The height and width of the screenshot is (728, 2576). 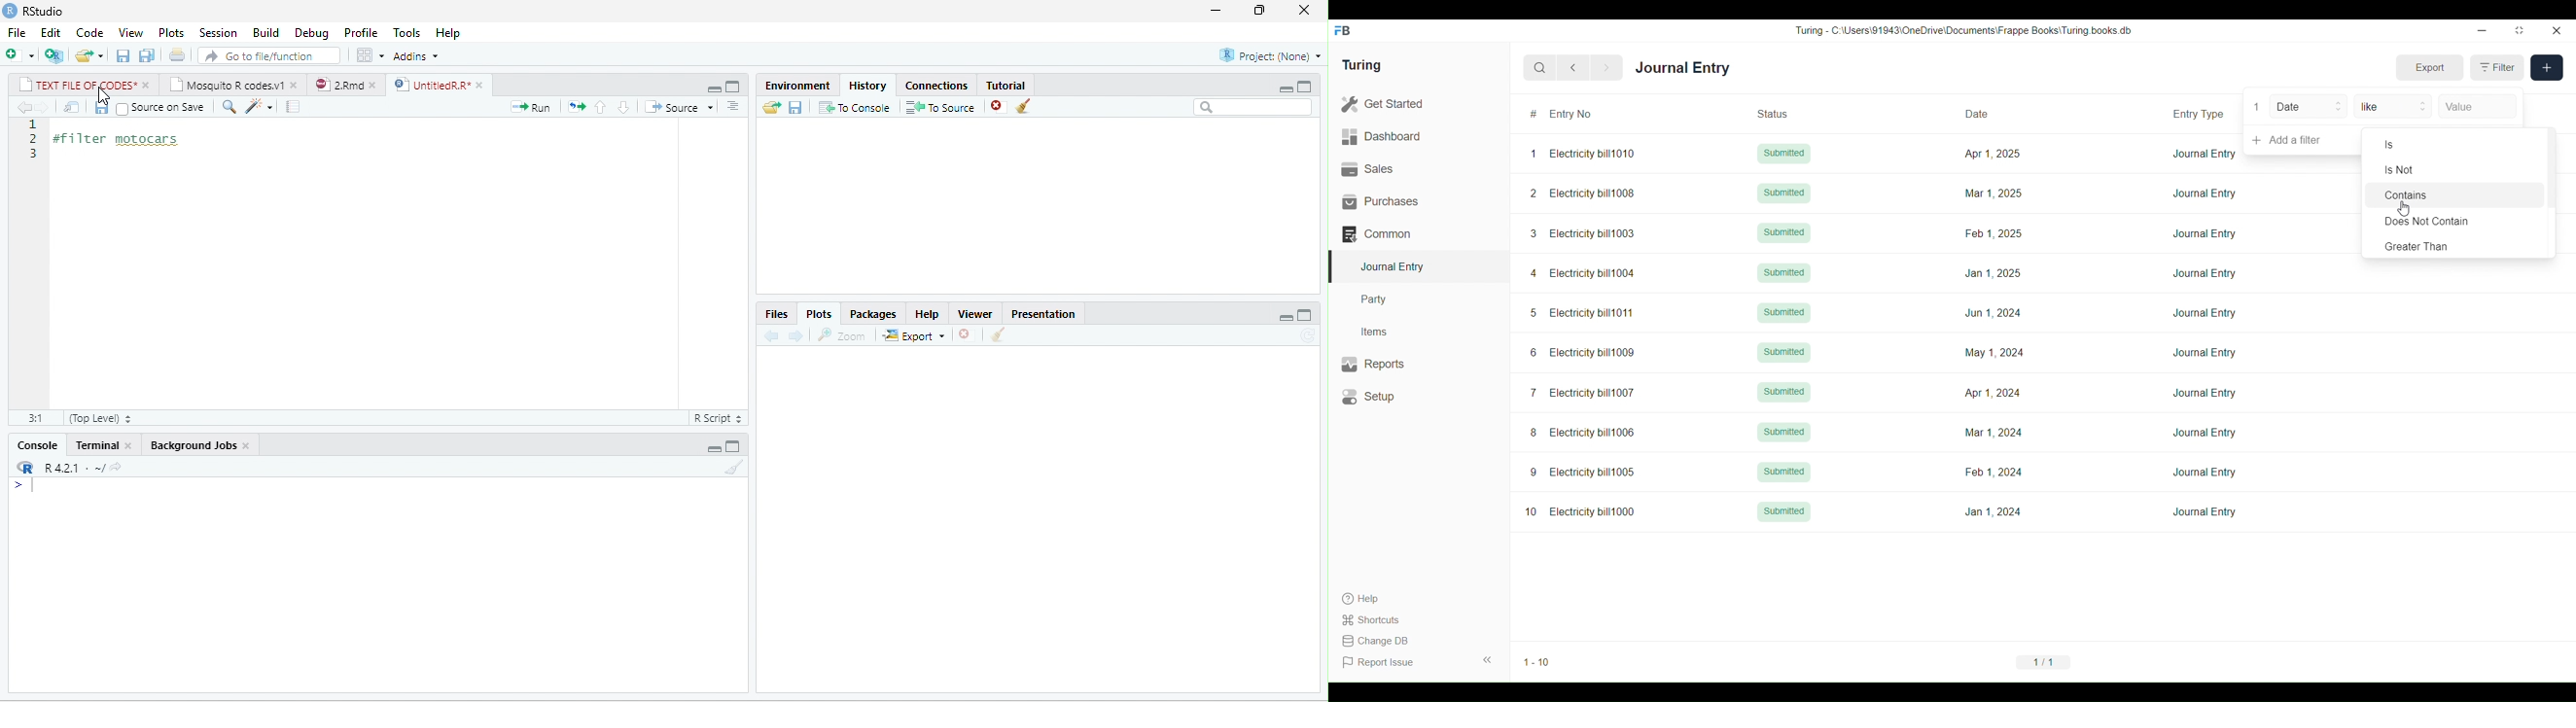 What do you see at coordinates (855, 107) in the screenshot?
I see `To console` at bounding box center [855, 107].